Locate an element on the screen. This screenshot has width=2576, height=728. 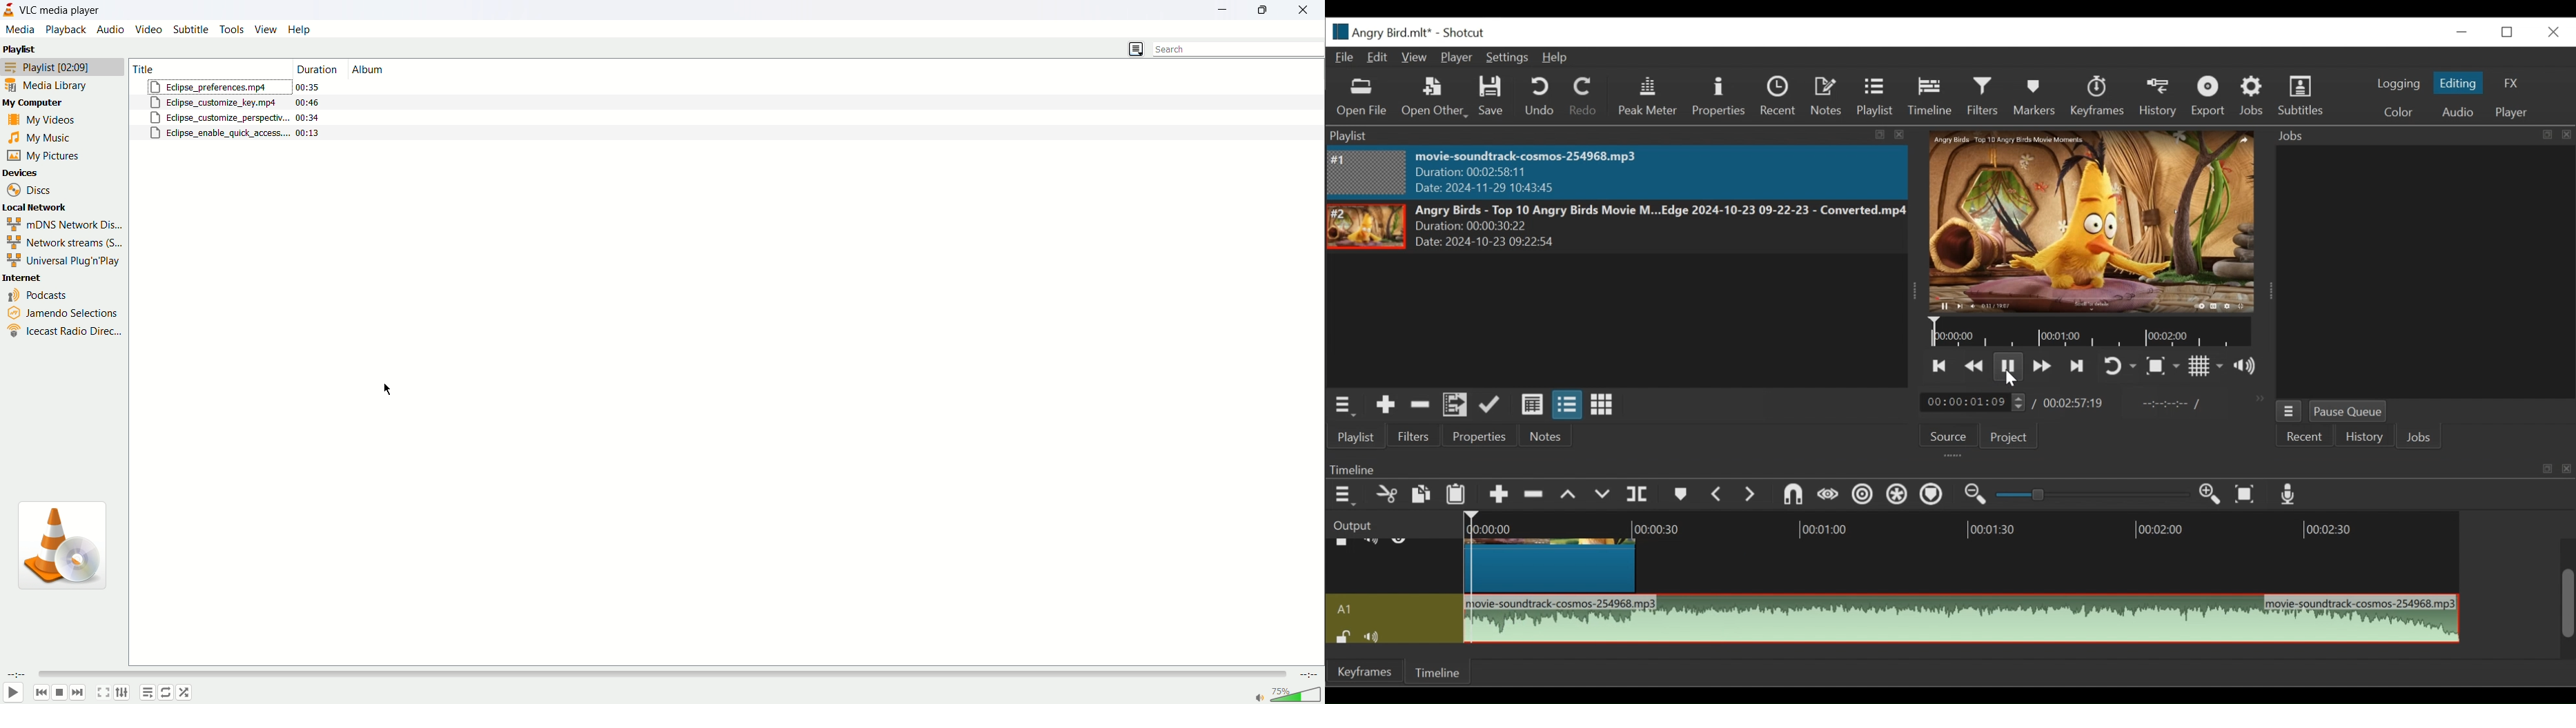
View as icons is located at coordinates (1601, 405).